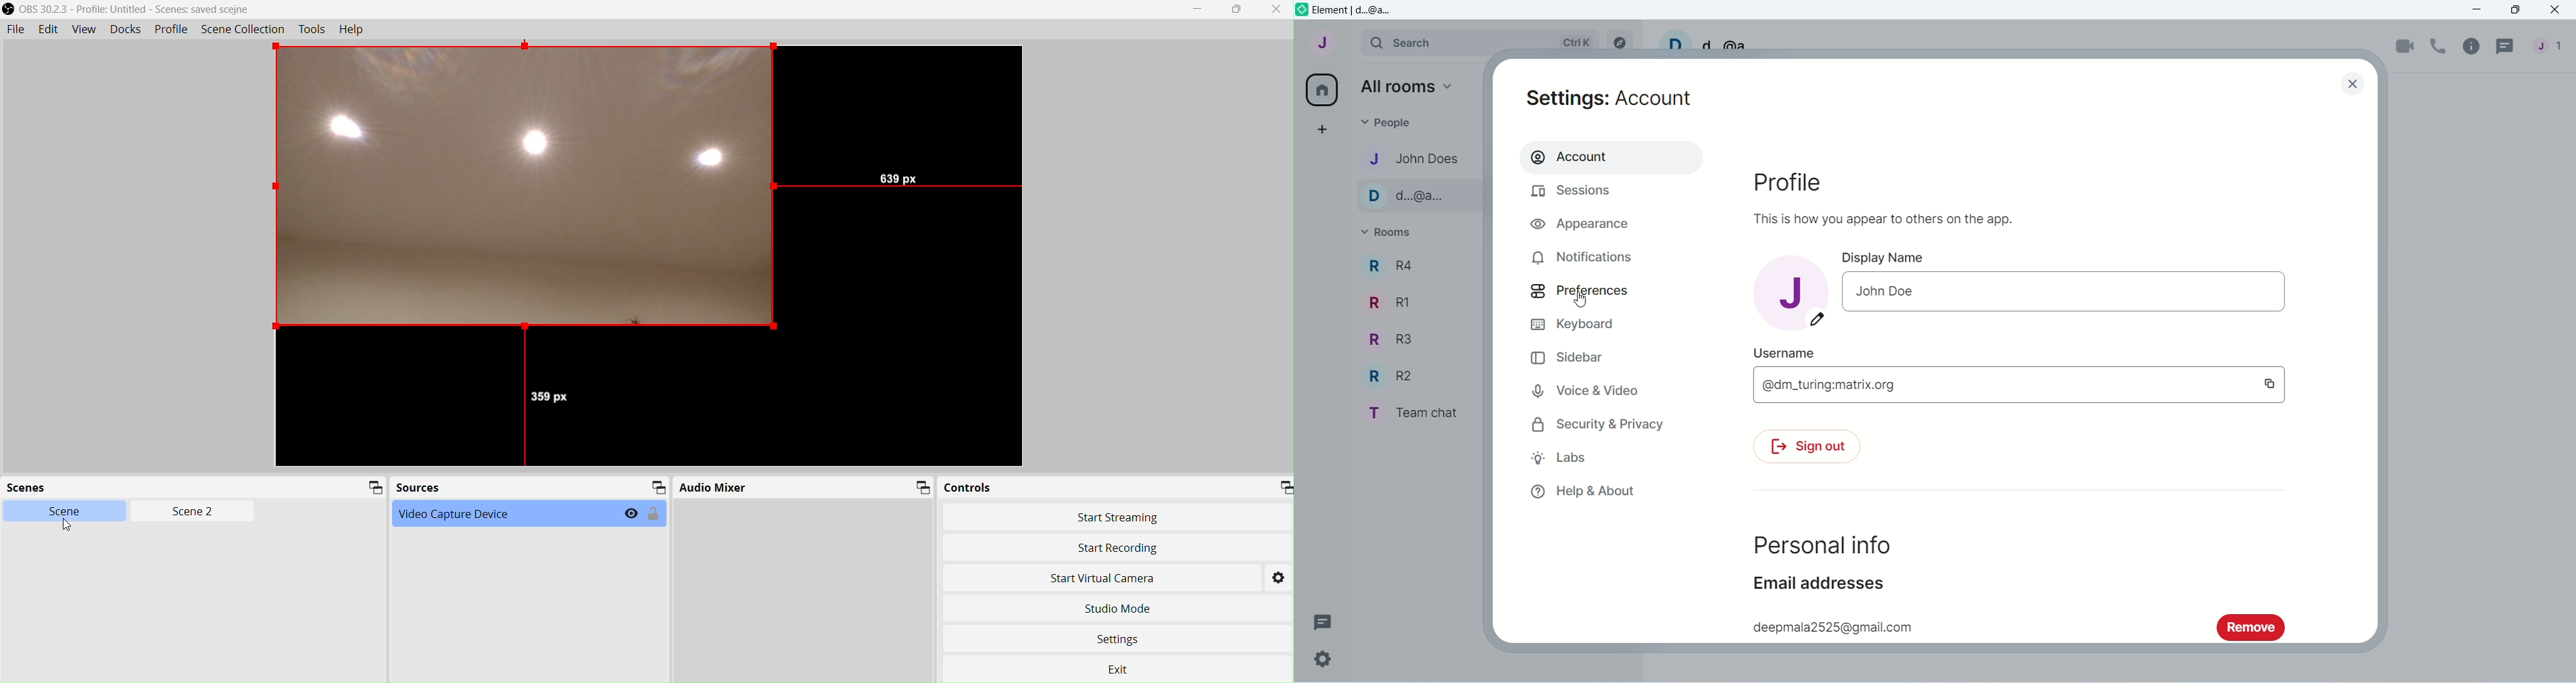 This screenshot has height=700, width=2576. What do you see at coordinates (2074, 292) in the screenshot?
I see `Text input- John Doe` at bounding box center [2074, 292].